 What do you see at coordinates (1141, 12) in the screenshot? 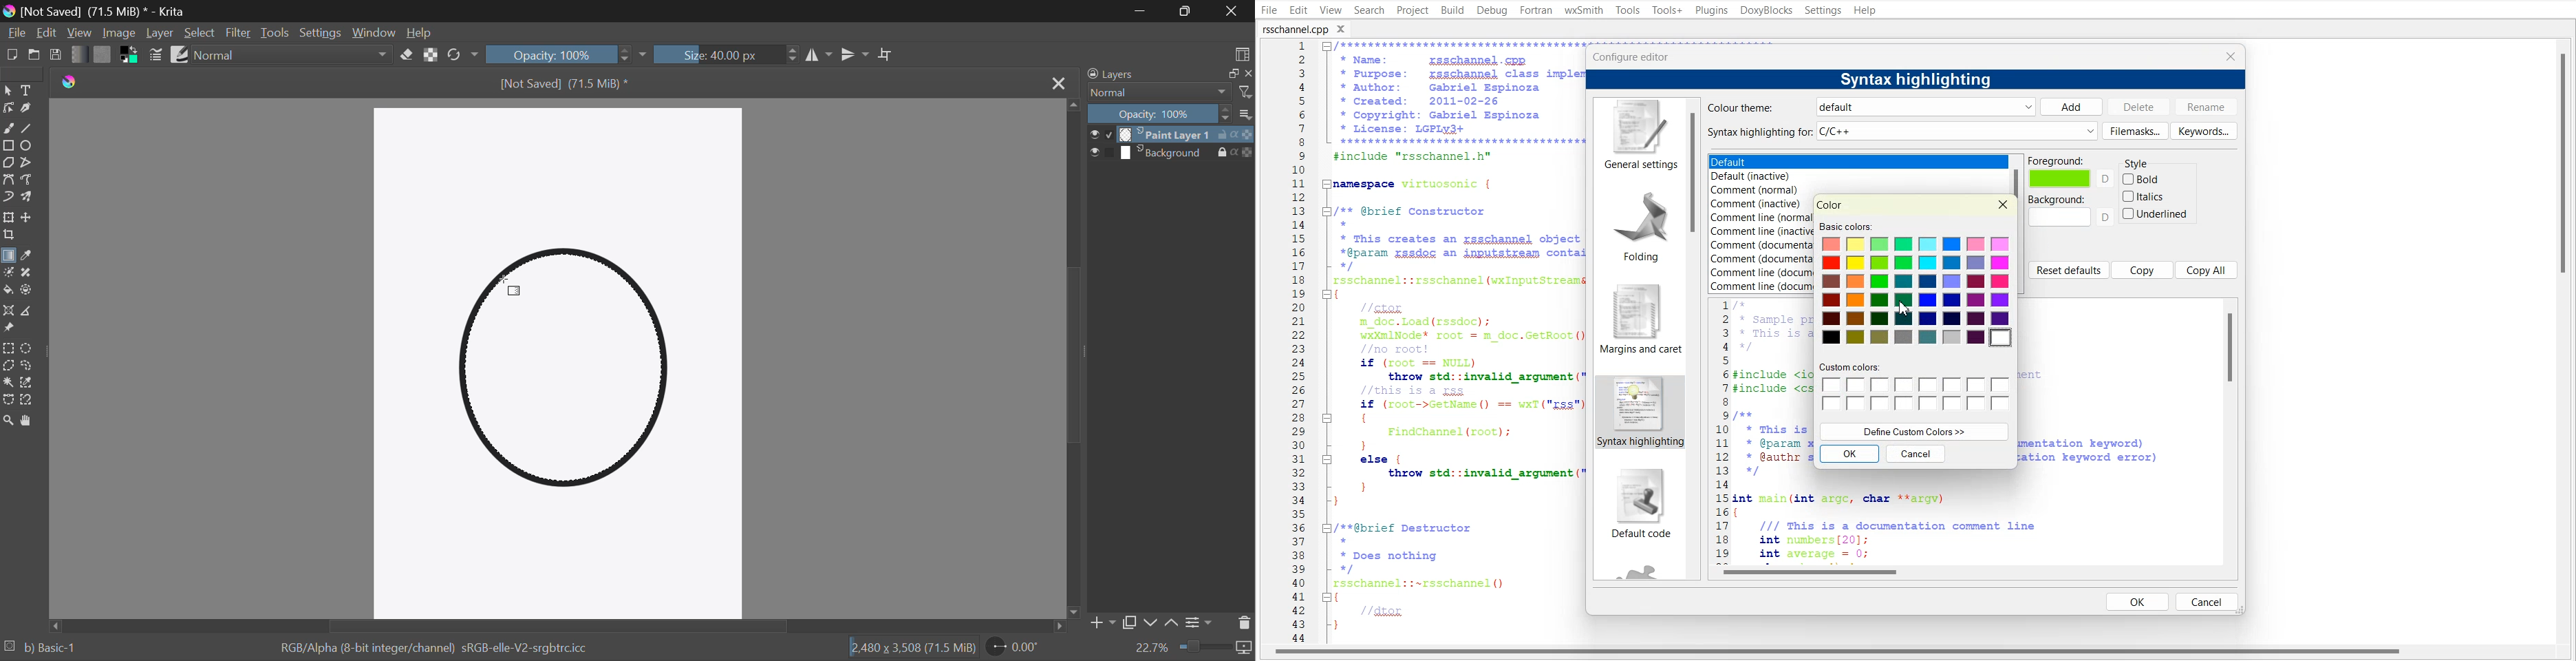
I see `Restore Down` at bounding box center [1141, 12].